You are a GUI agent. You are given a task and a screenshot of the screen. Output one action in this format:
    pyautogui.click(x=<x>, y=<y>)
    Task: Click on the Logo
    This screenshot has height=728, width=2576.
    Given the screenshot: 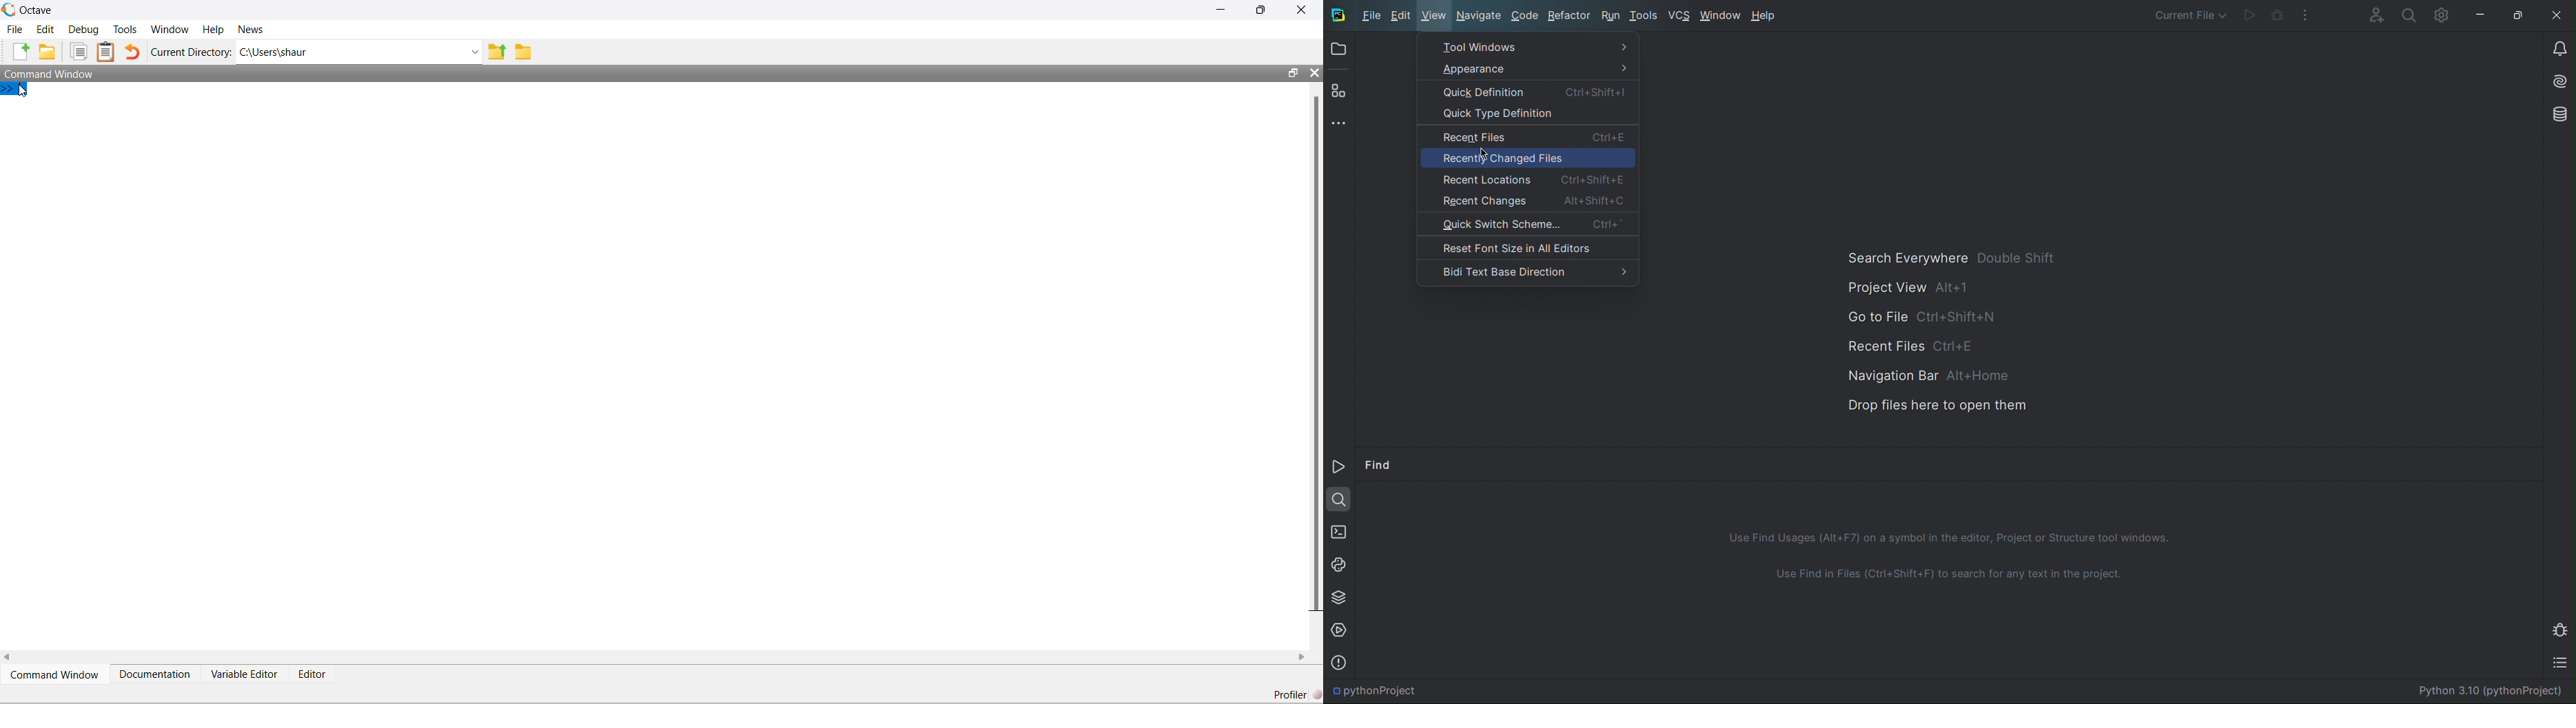 What is the action you would take?
    pyautogui.click(x=1338, y=16)
    